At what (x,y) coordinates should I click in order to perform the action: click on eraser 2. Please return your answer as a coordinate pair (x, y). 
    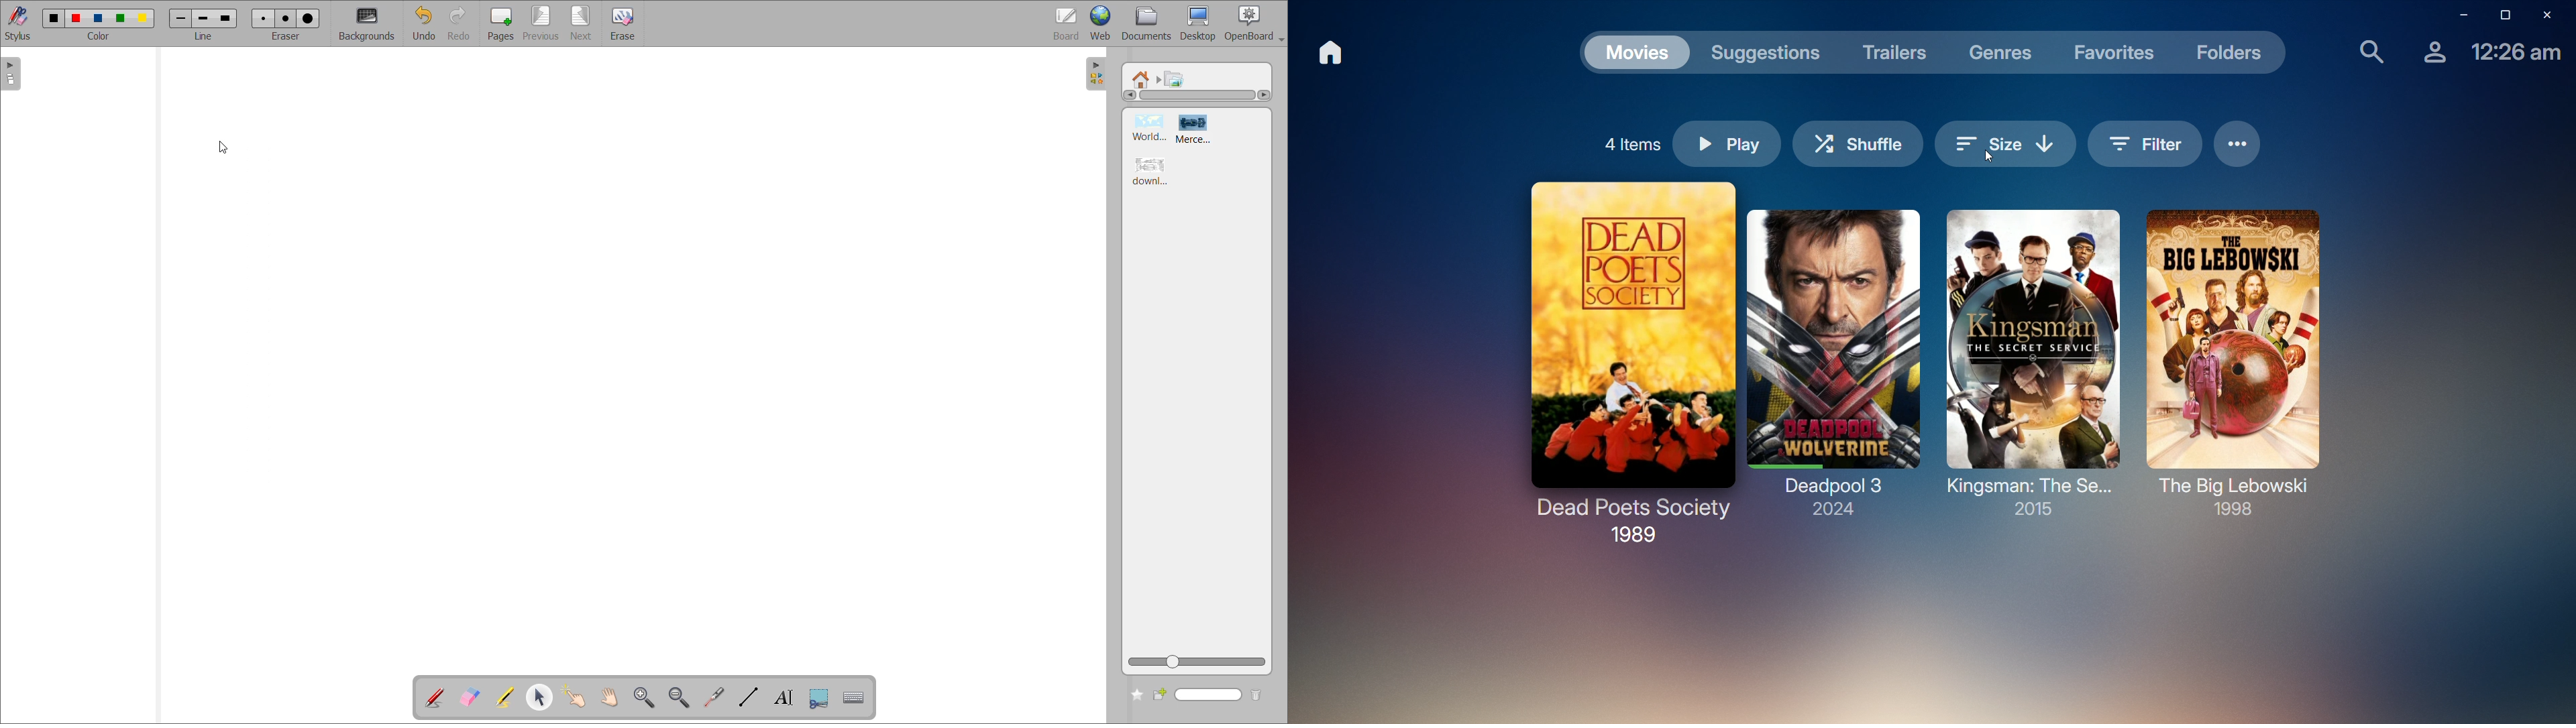
    Looking at the image, I should click on (286, 19).